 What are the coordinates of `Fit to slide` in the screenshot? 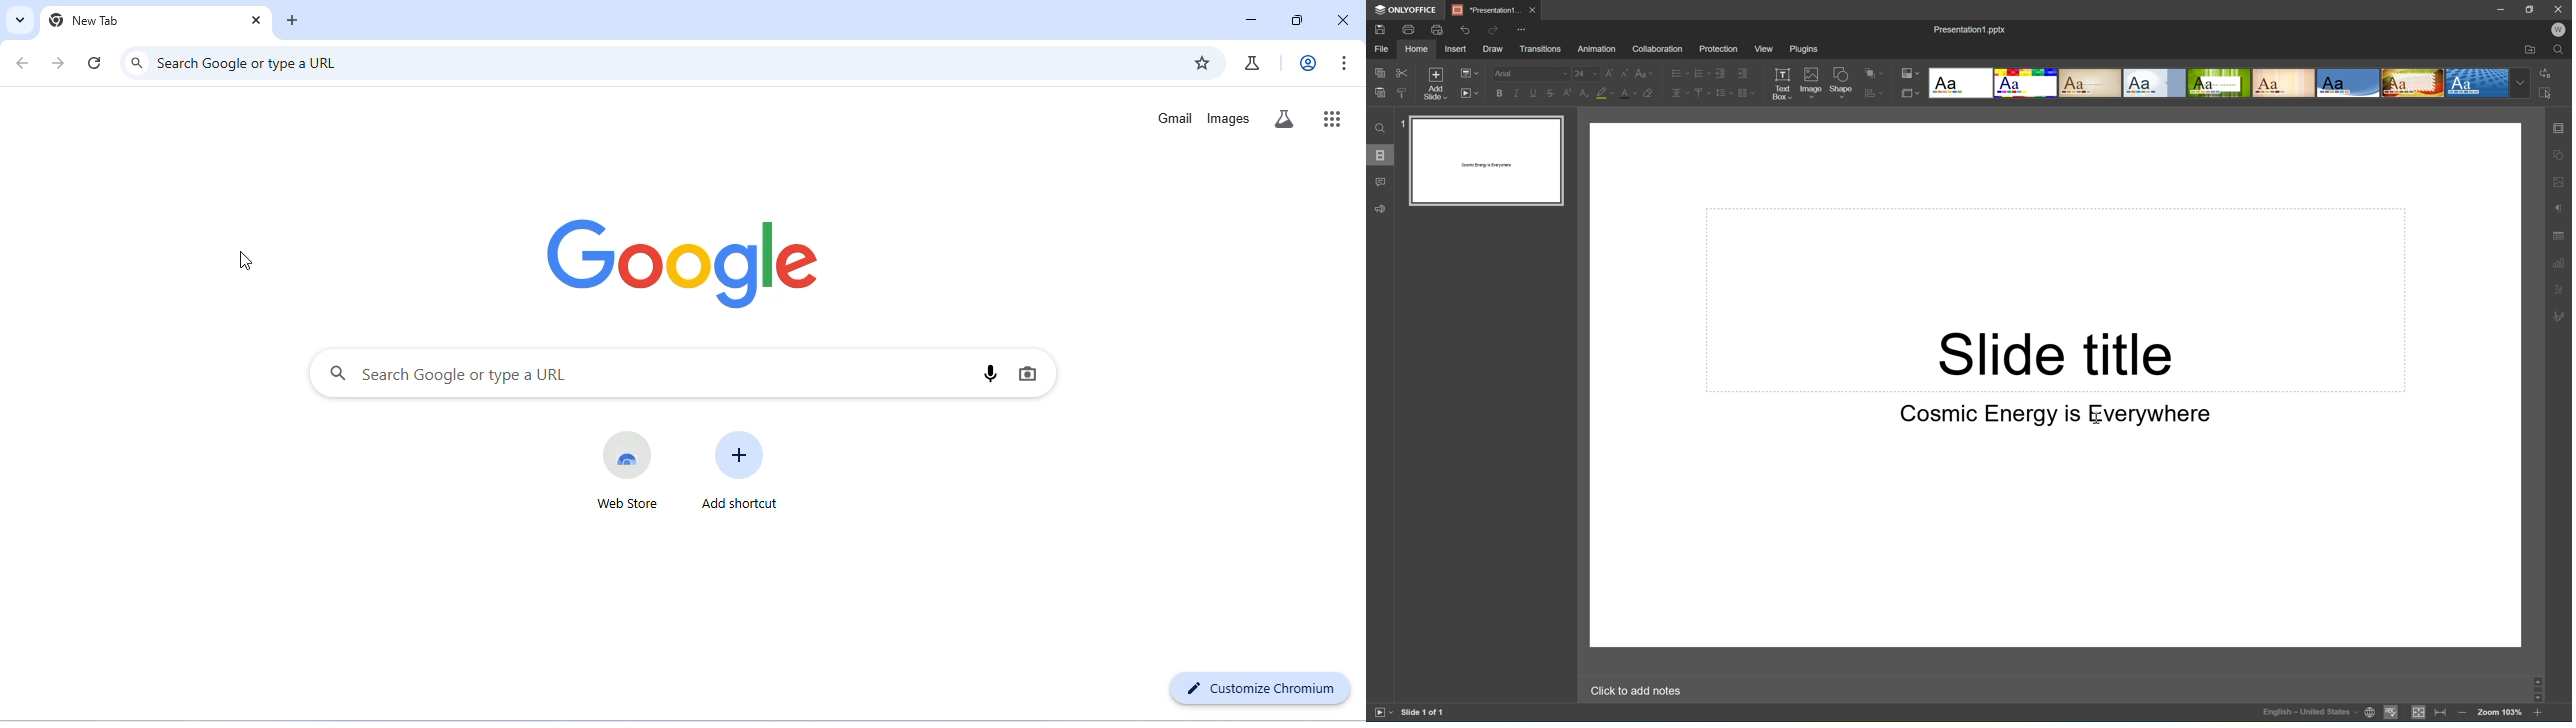 It's located at (2419, 714).